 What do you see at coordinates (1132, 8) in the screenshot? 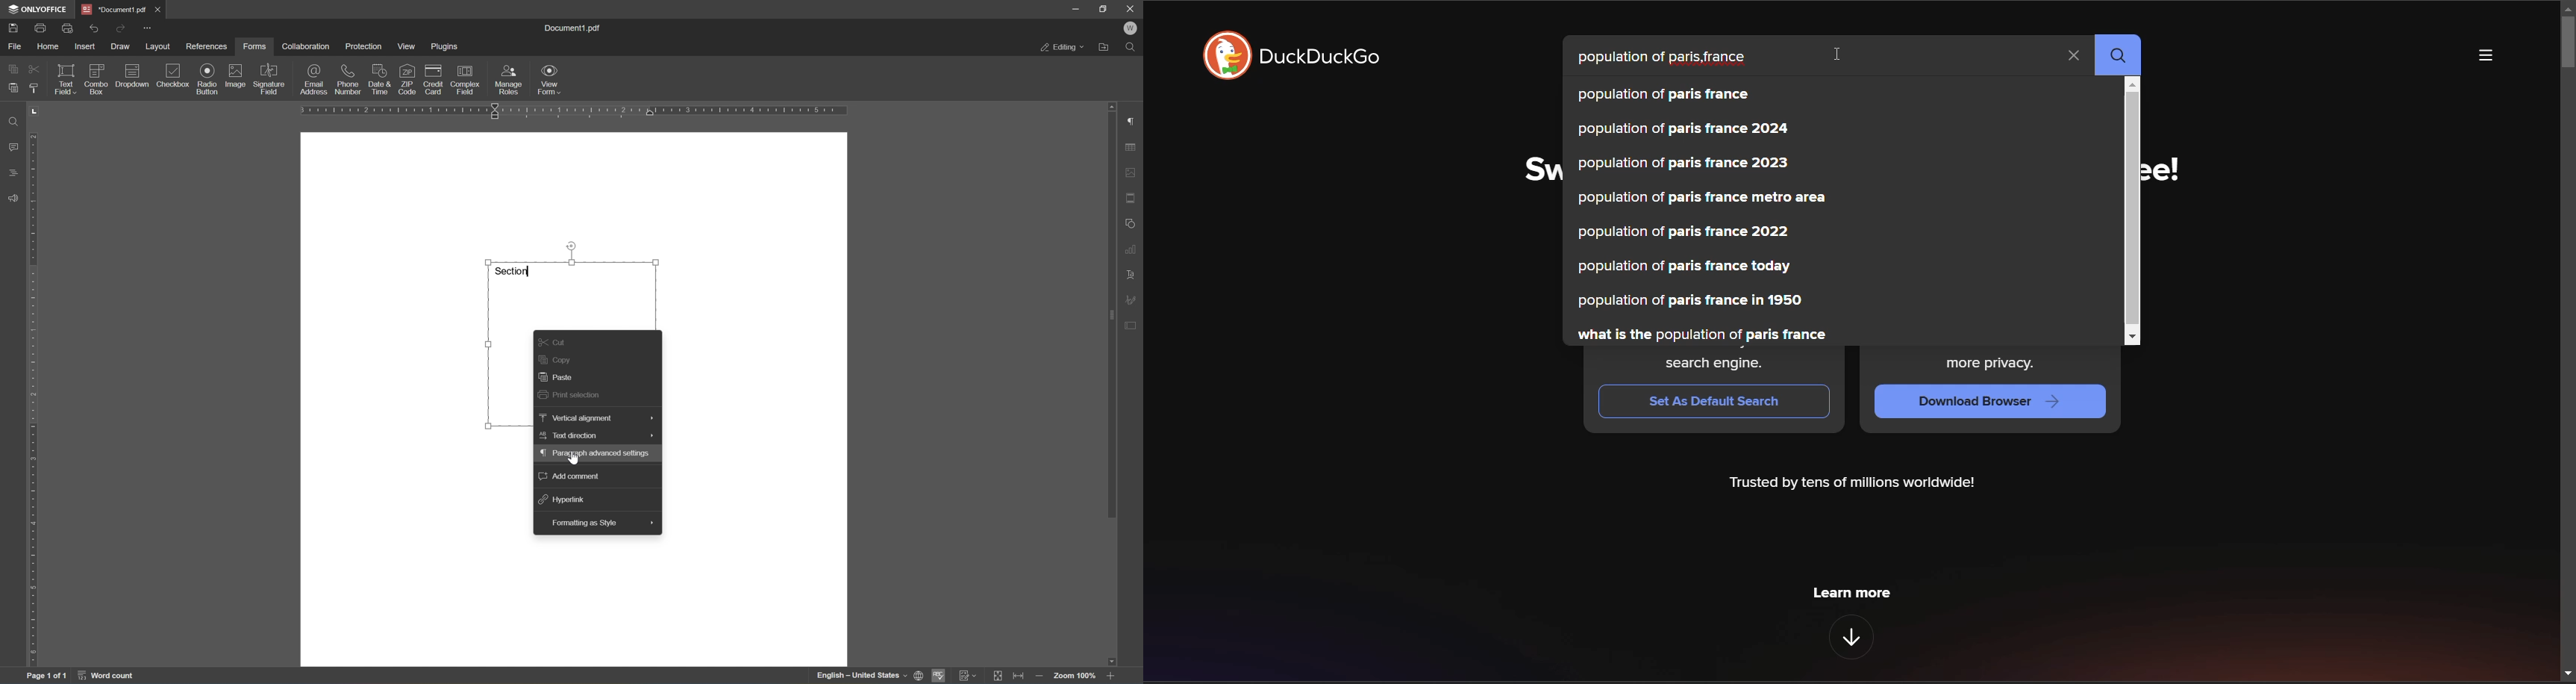
I see `close` at bounding box center [1132, 8].